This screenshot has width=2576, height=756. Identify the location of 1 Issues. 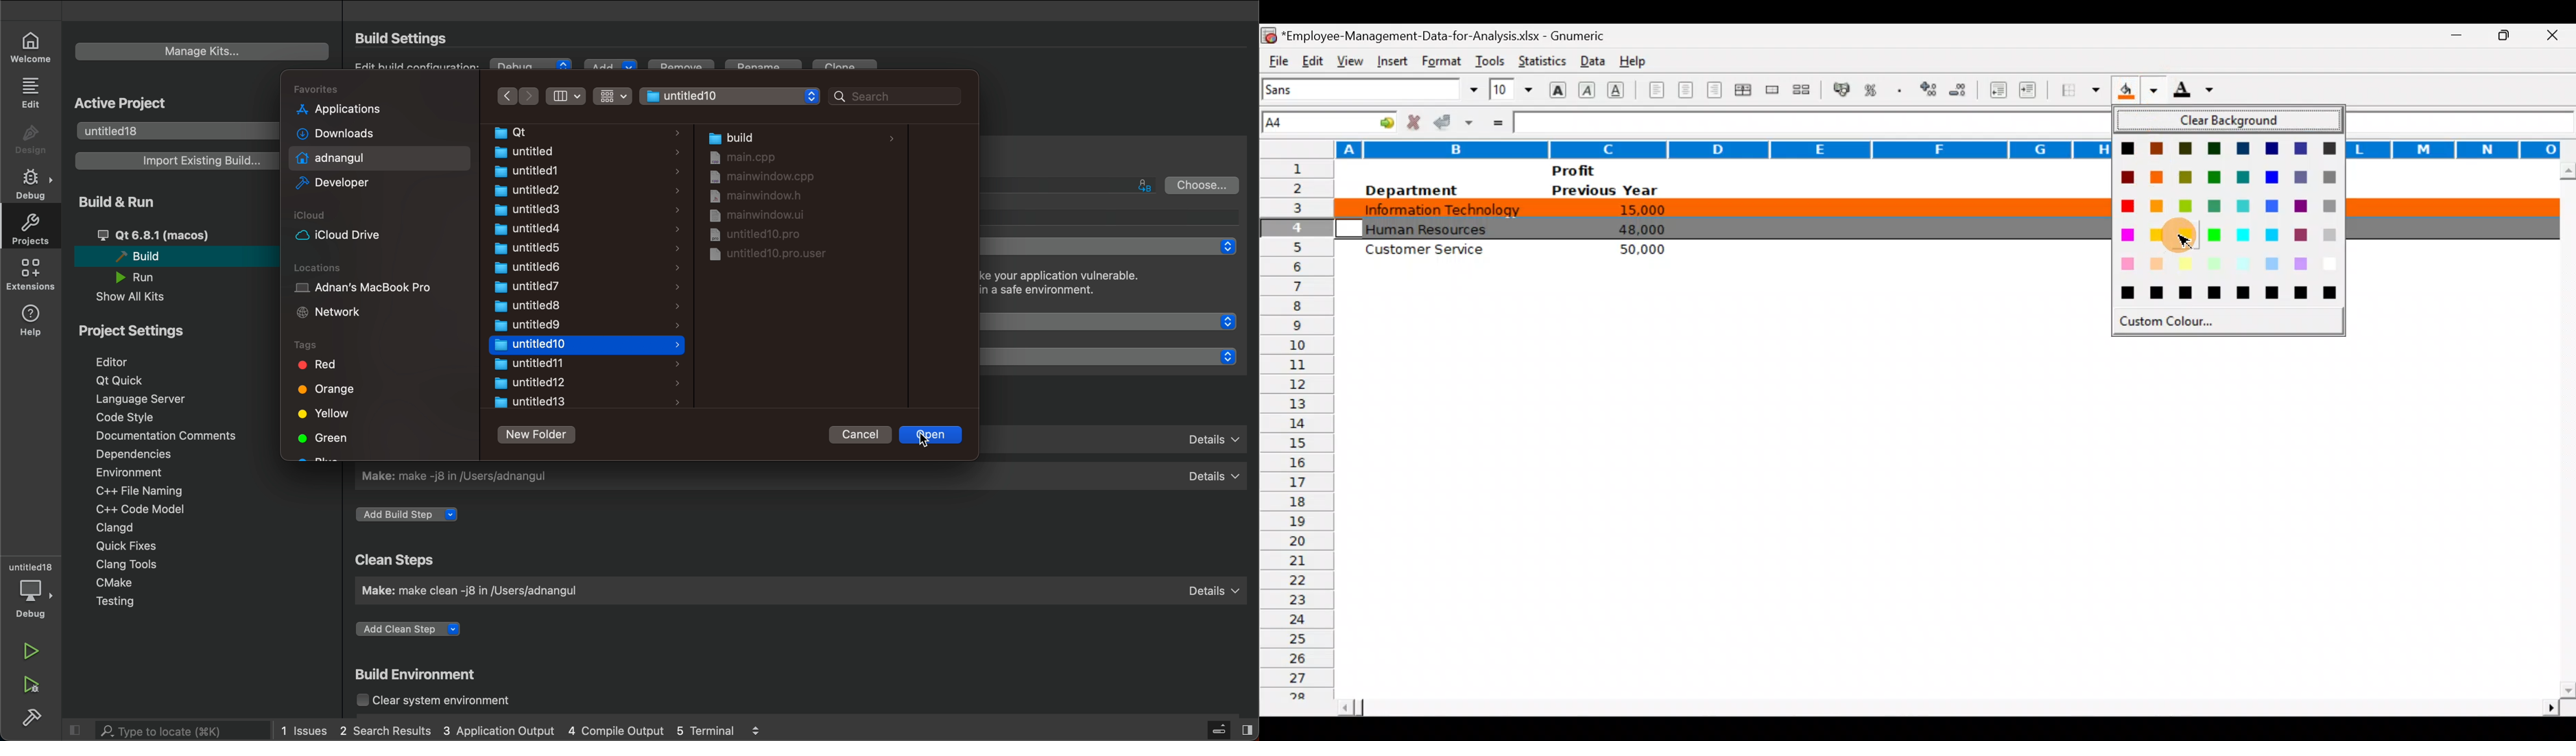
(300, 728).